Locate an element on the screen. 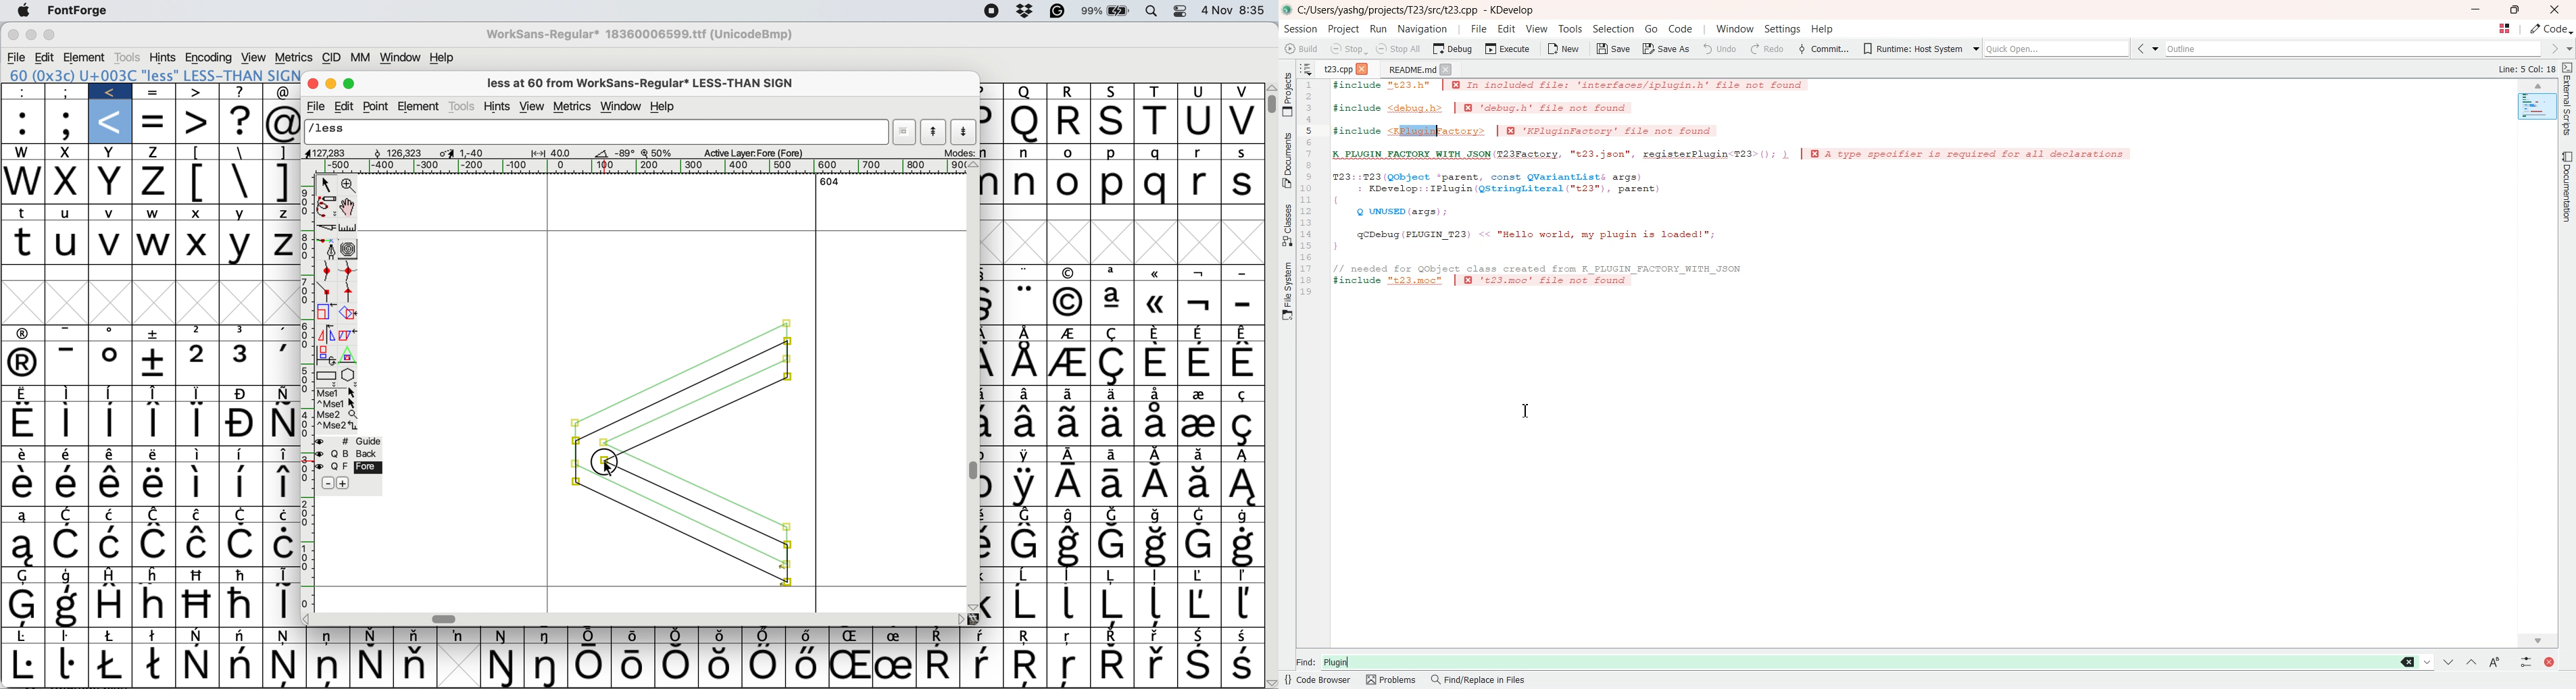 This screenshot has width=2576, height=700. Symbol is located at coordinates (281, 605).